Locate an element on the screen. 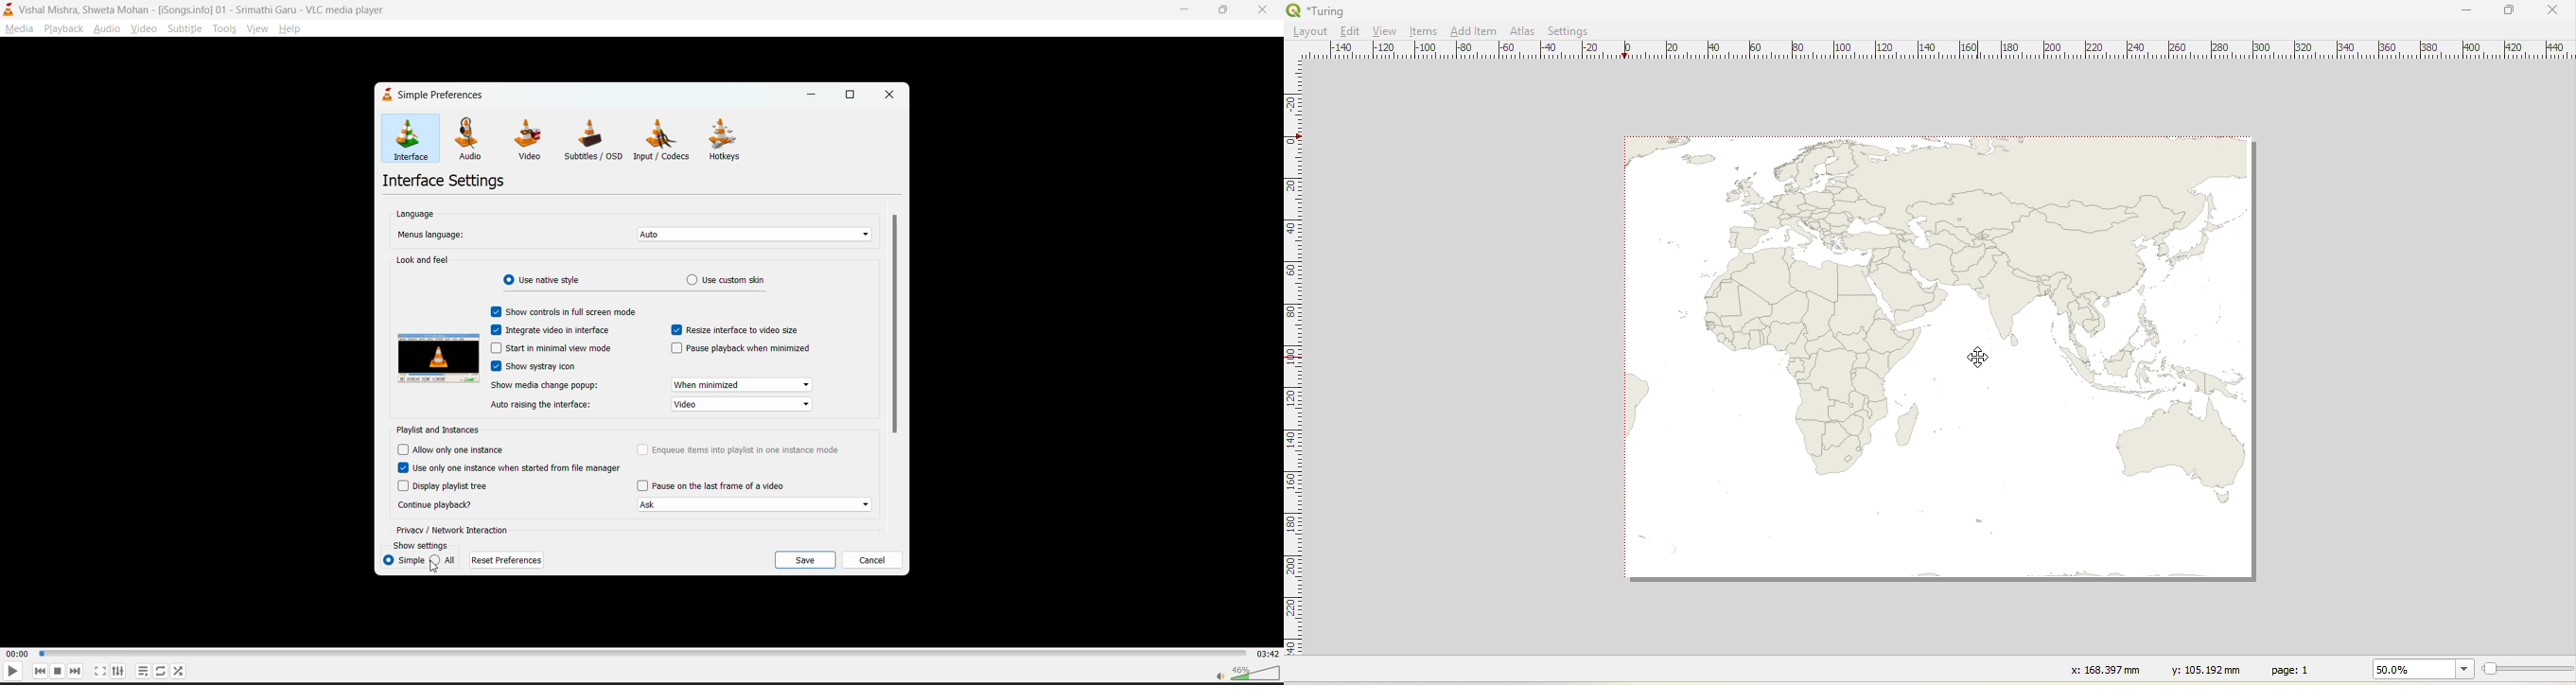  pause on last frame is located at coordinates (714, 485).